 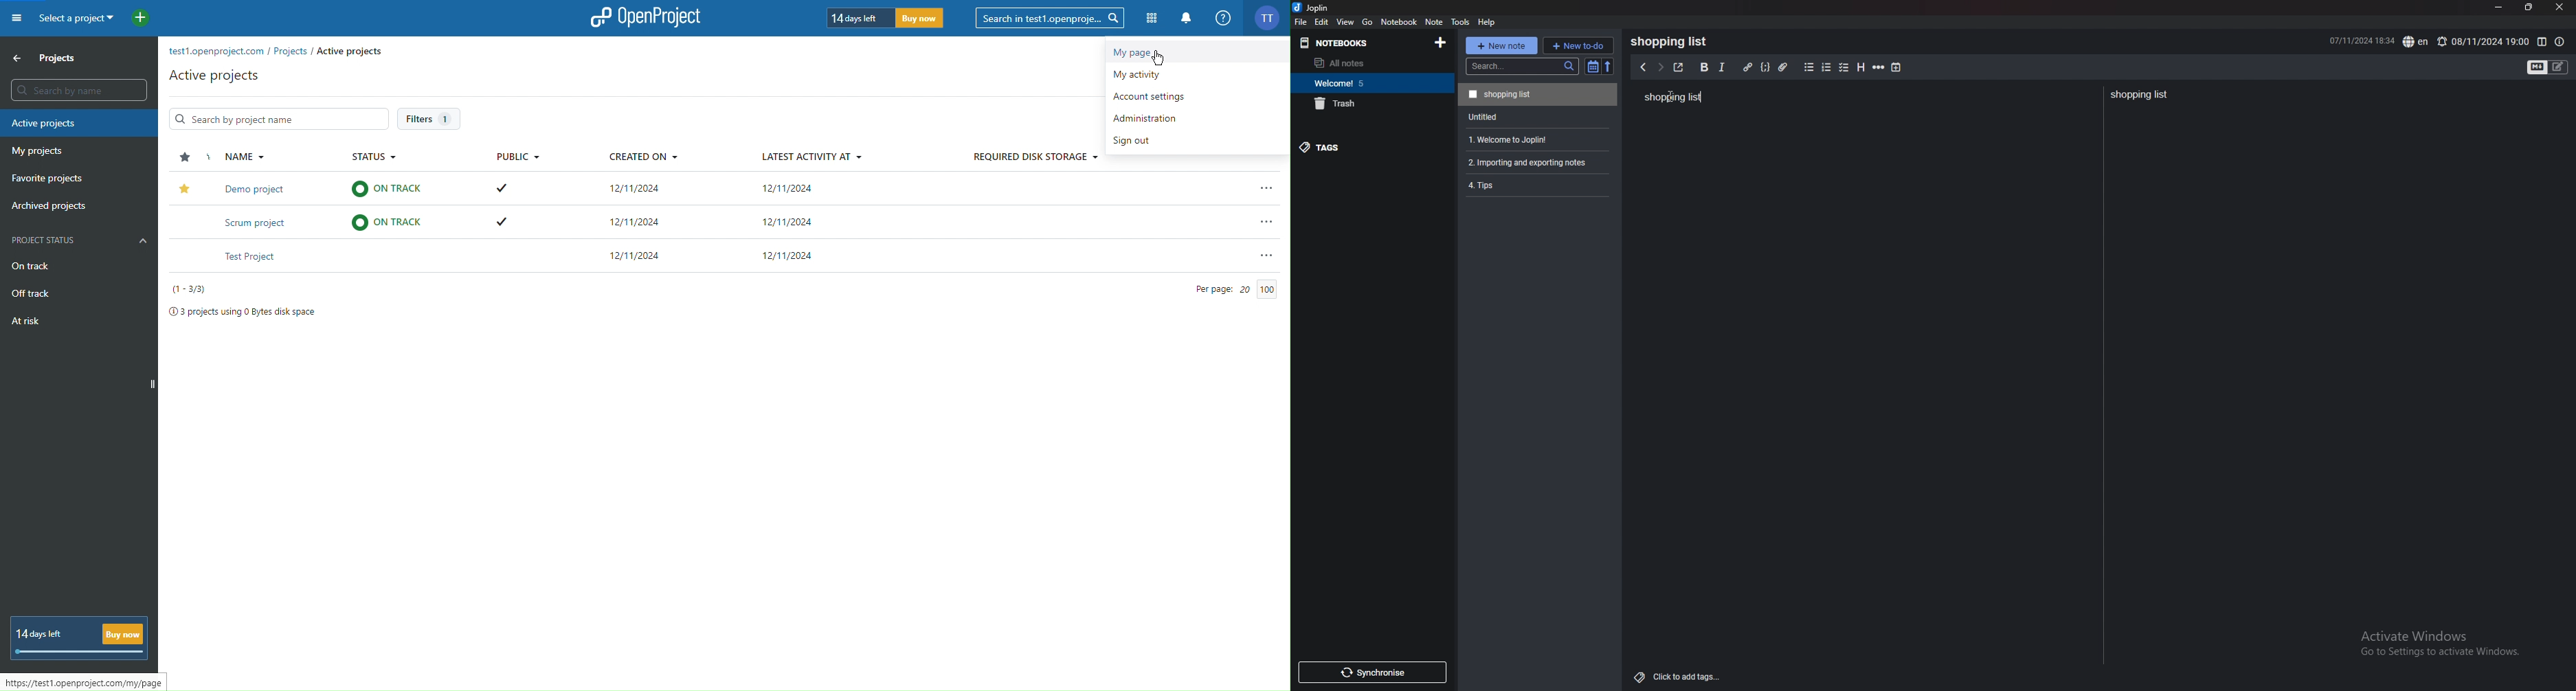 I want to click on Cursor, so click(x=1671, y=96).